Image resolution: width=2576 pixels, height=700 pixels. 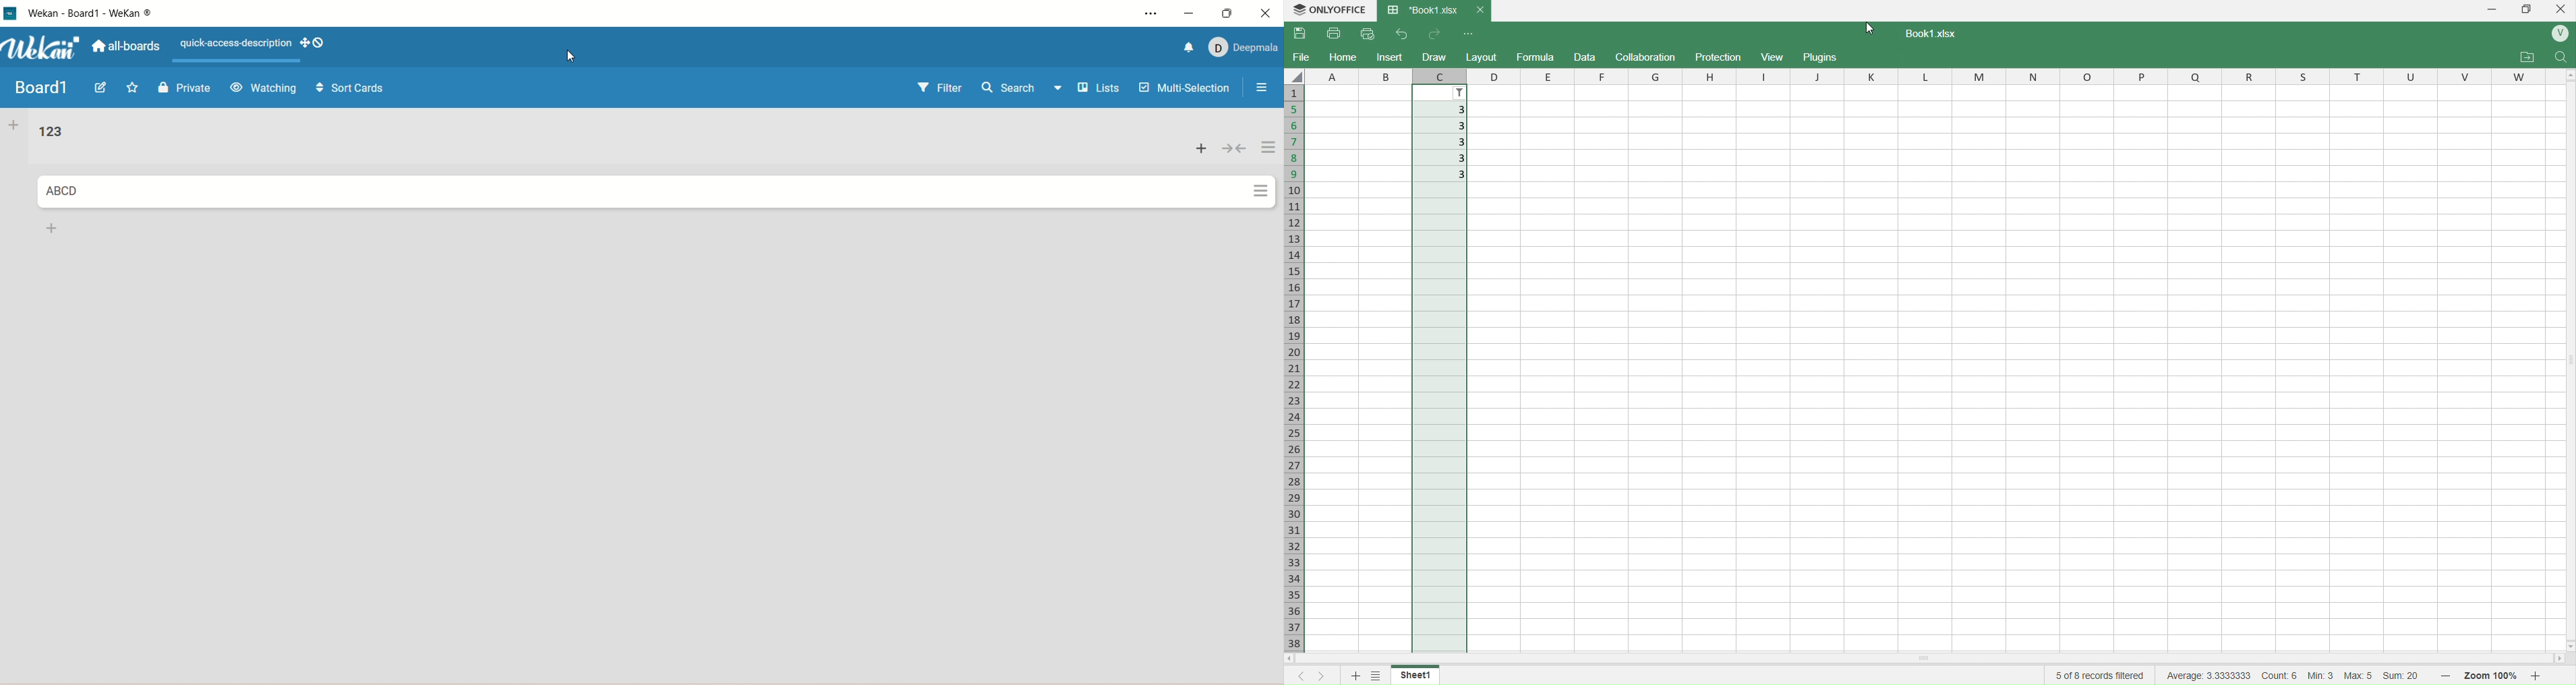 What do you see at coordinates (570, 56) in the screenshot?
I see `cursor` at bounding box center [570, 56].